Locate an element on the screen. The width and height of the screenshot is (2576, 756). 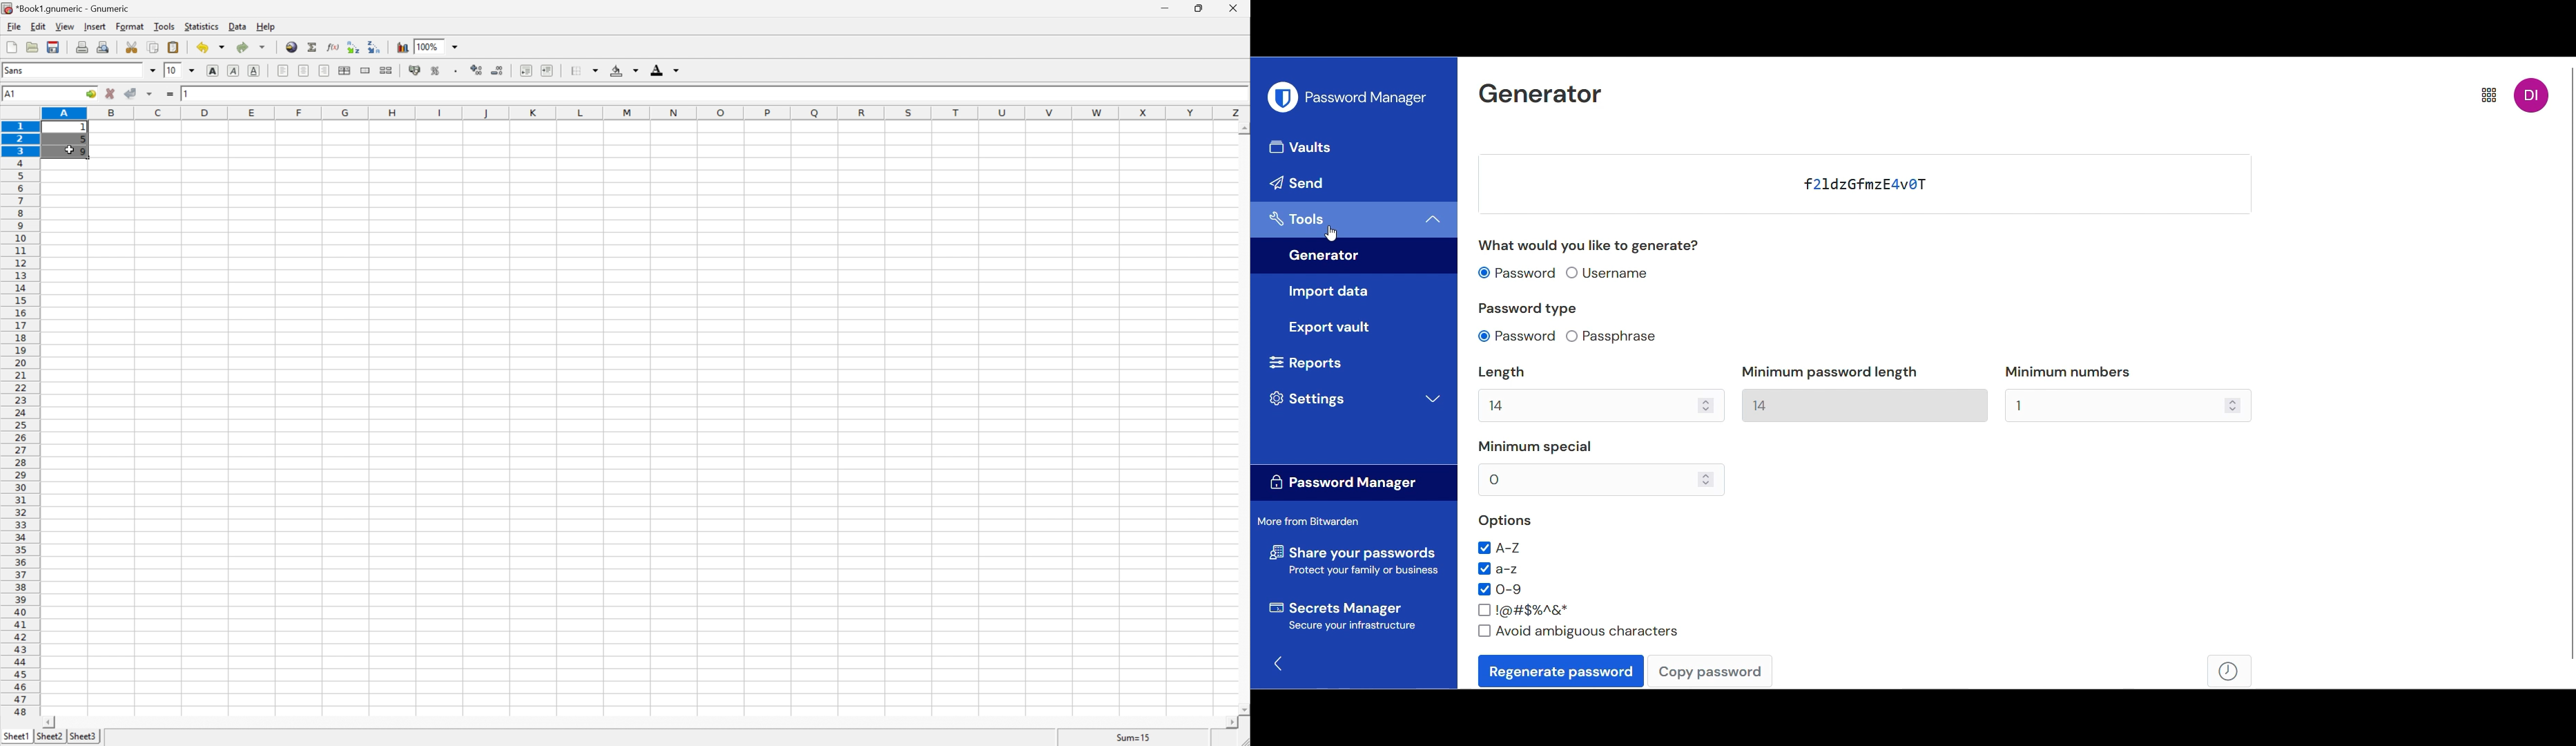
redo is located at coordinates (251, 47).